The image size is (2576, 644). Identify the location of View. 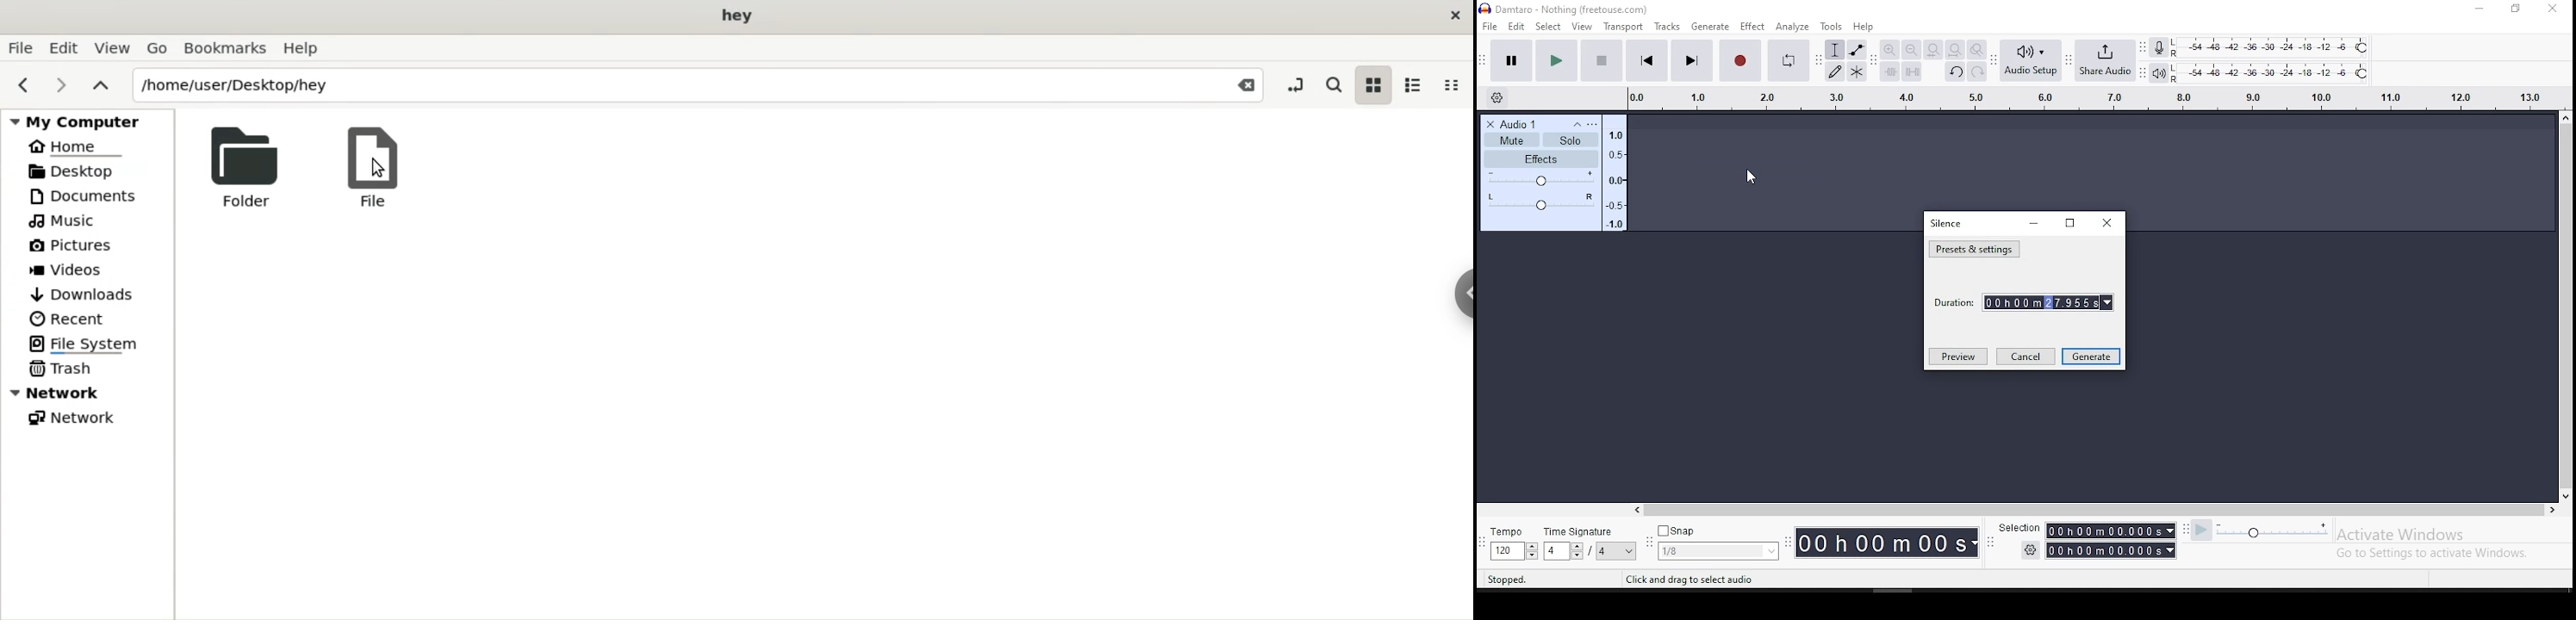
(114, 49).